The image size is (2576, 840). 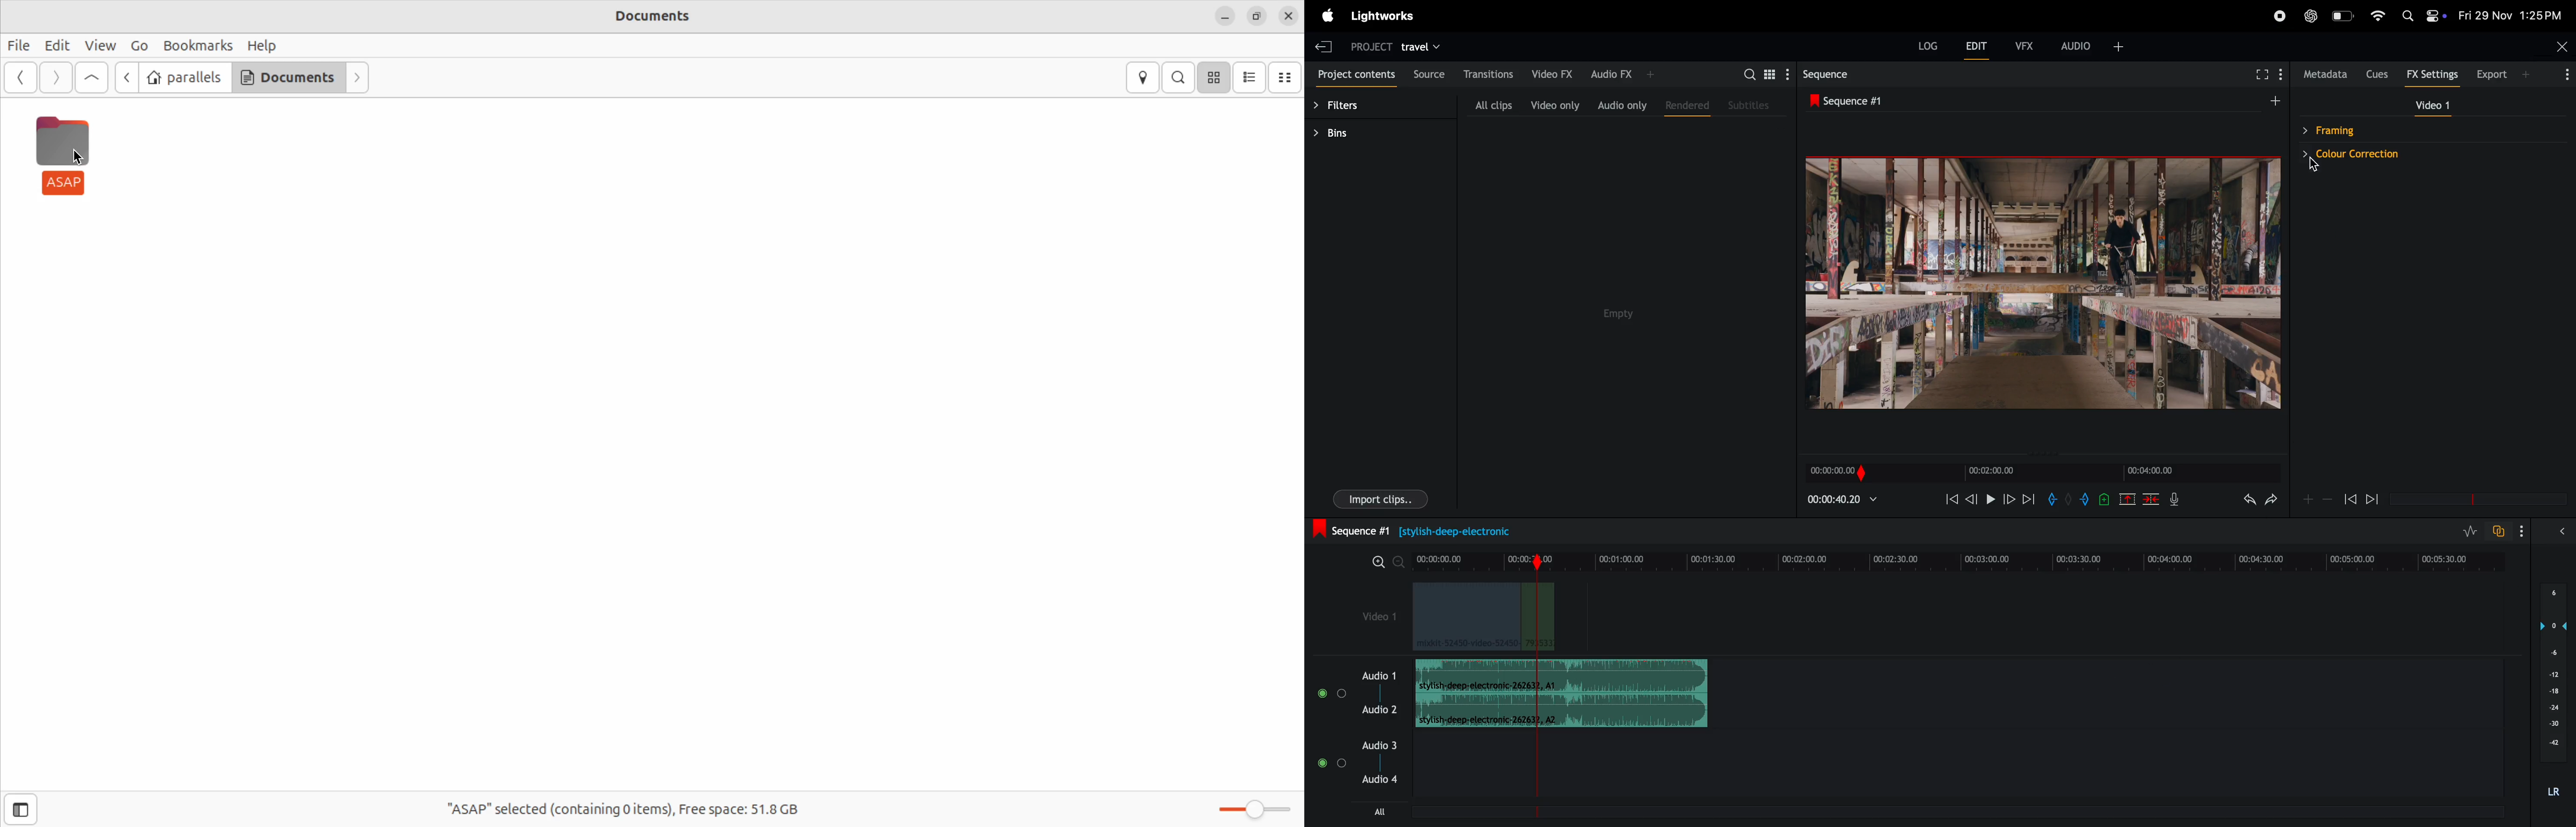 What do you see at coordinates (2246, 501) in the screenshot?
I see `undo` at bounding box center [2246, 501].